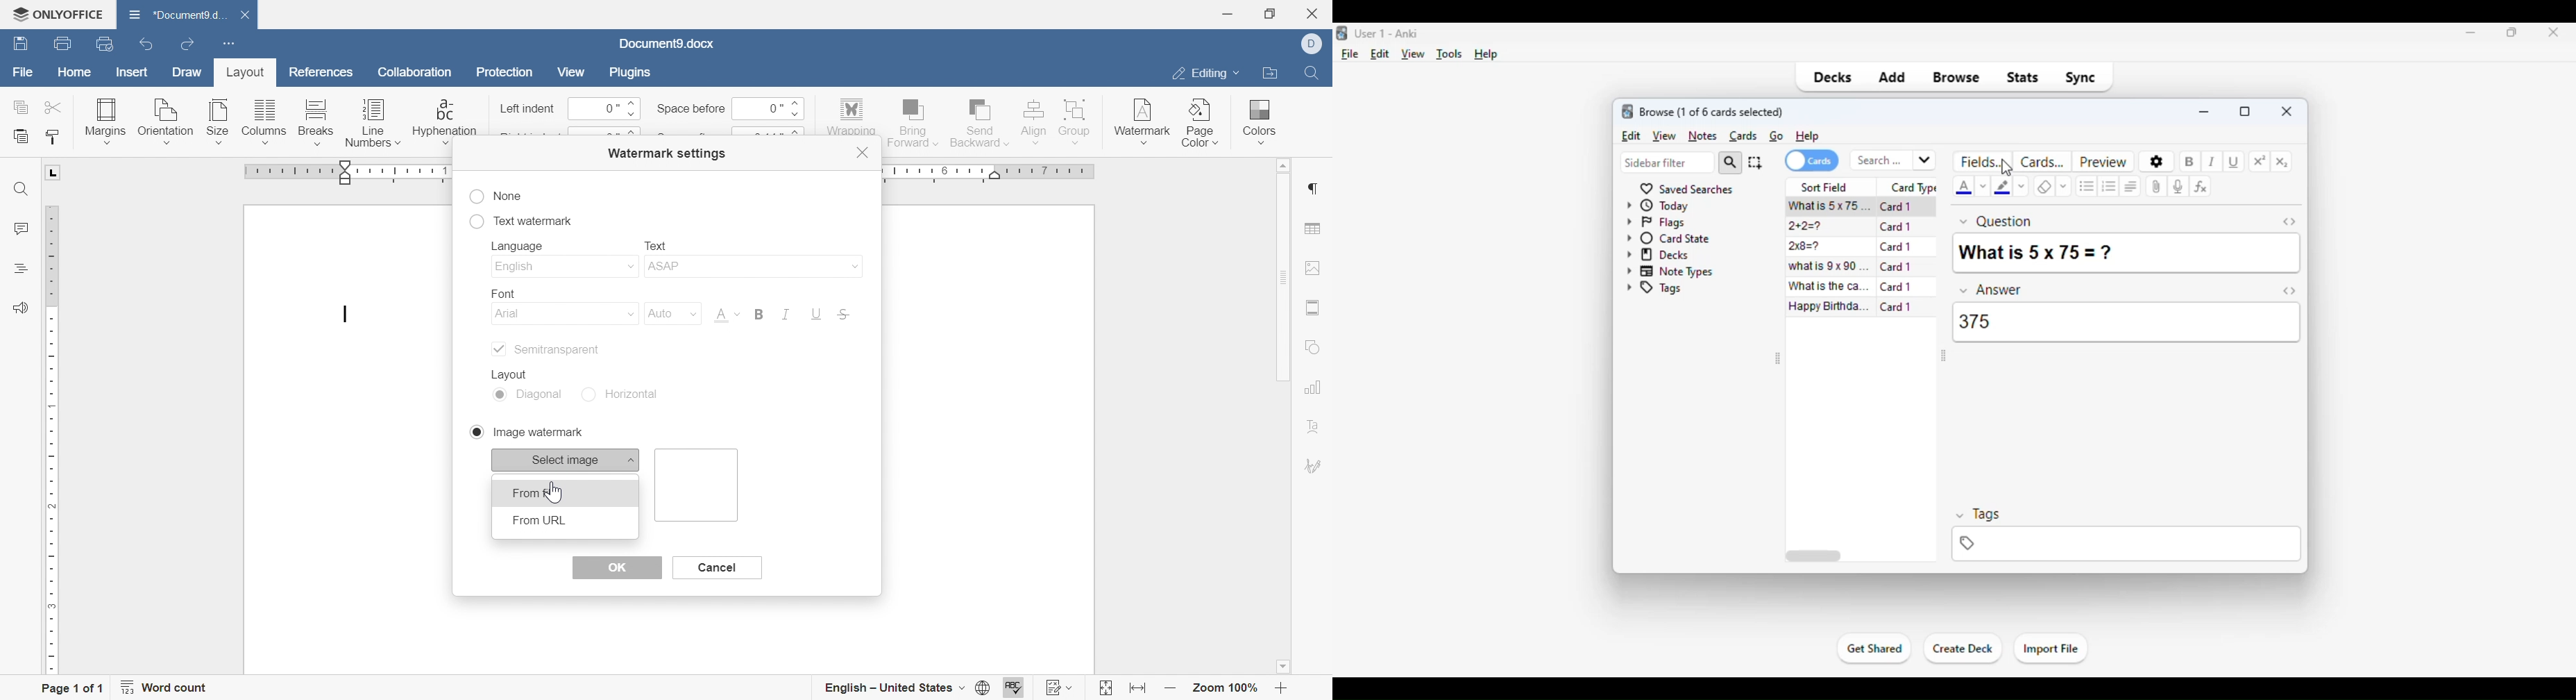 The image size is (2576, 700). Describe the element at coordinates (2050, 649) in the screenshot. I see `import file` at that location.